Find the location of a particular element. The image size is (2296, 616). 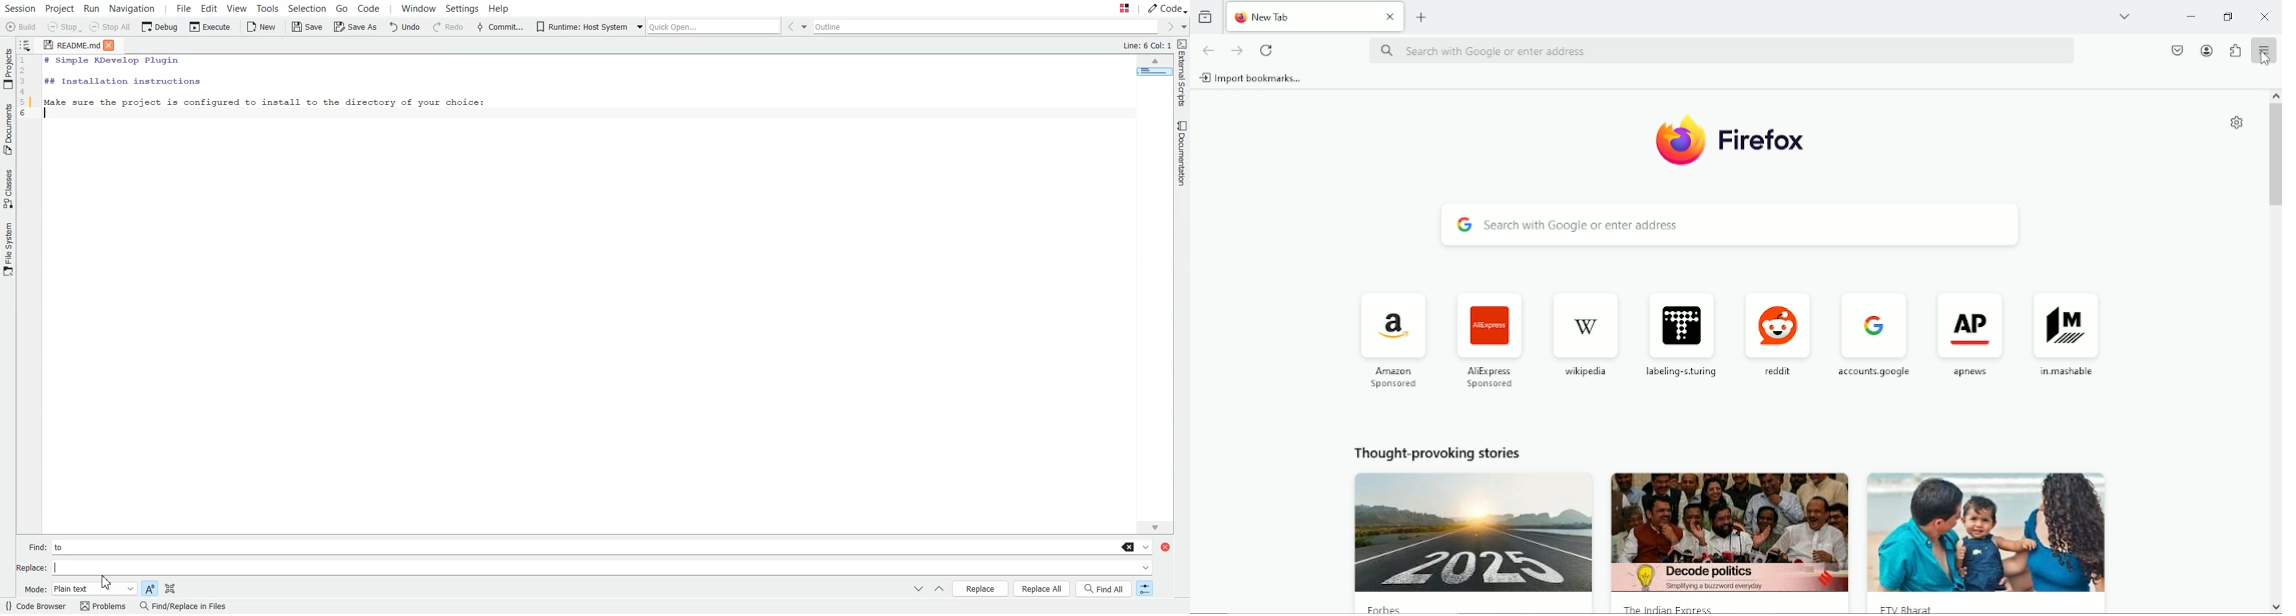

Close is located at coordinates (2265, 15).